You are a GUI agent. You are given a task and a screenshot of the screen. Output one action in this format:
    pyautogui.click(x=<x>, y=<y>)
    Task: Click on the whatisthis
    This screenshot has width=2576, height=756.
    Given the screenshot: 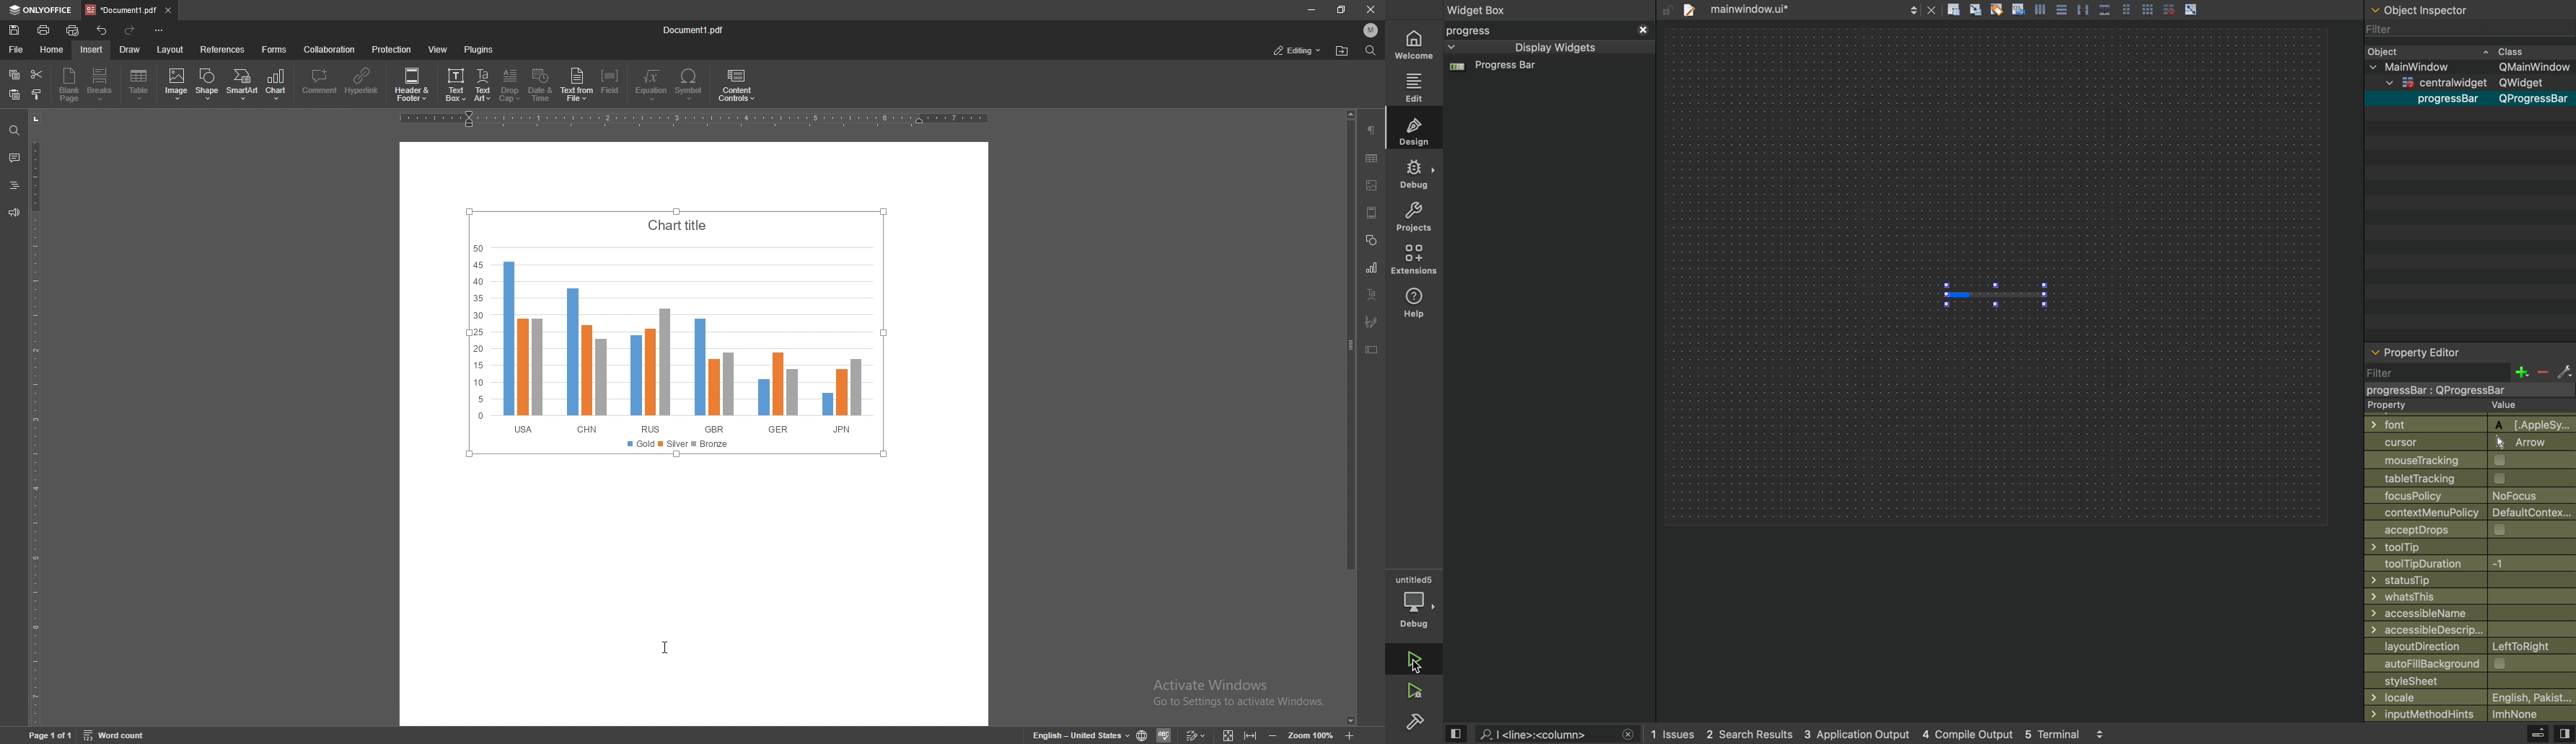 What is the action you would take?
    pyautogui.click(x=2462, y=597)
    